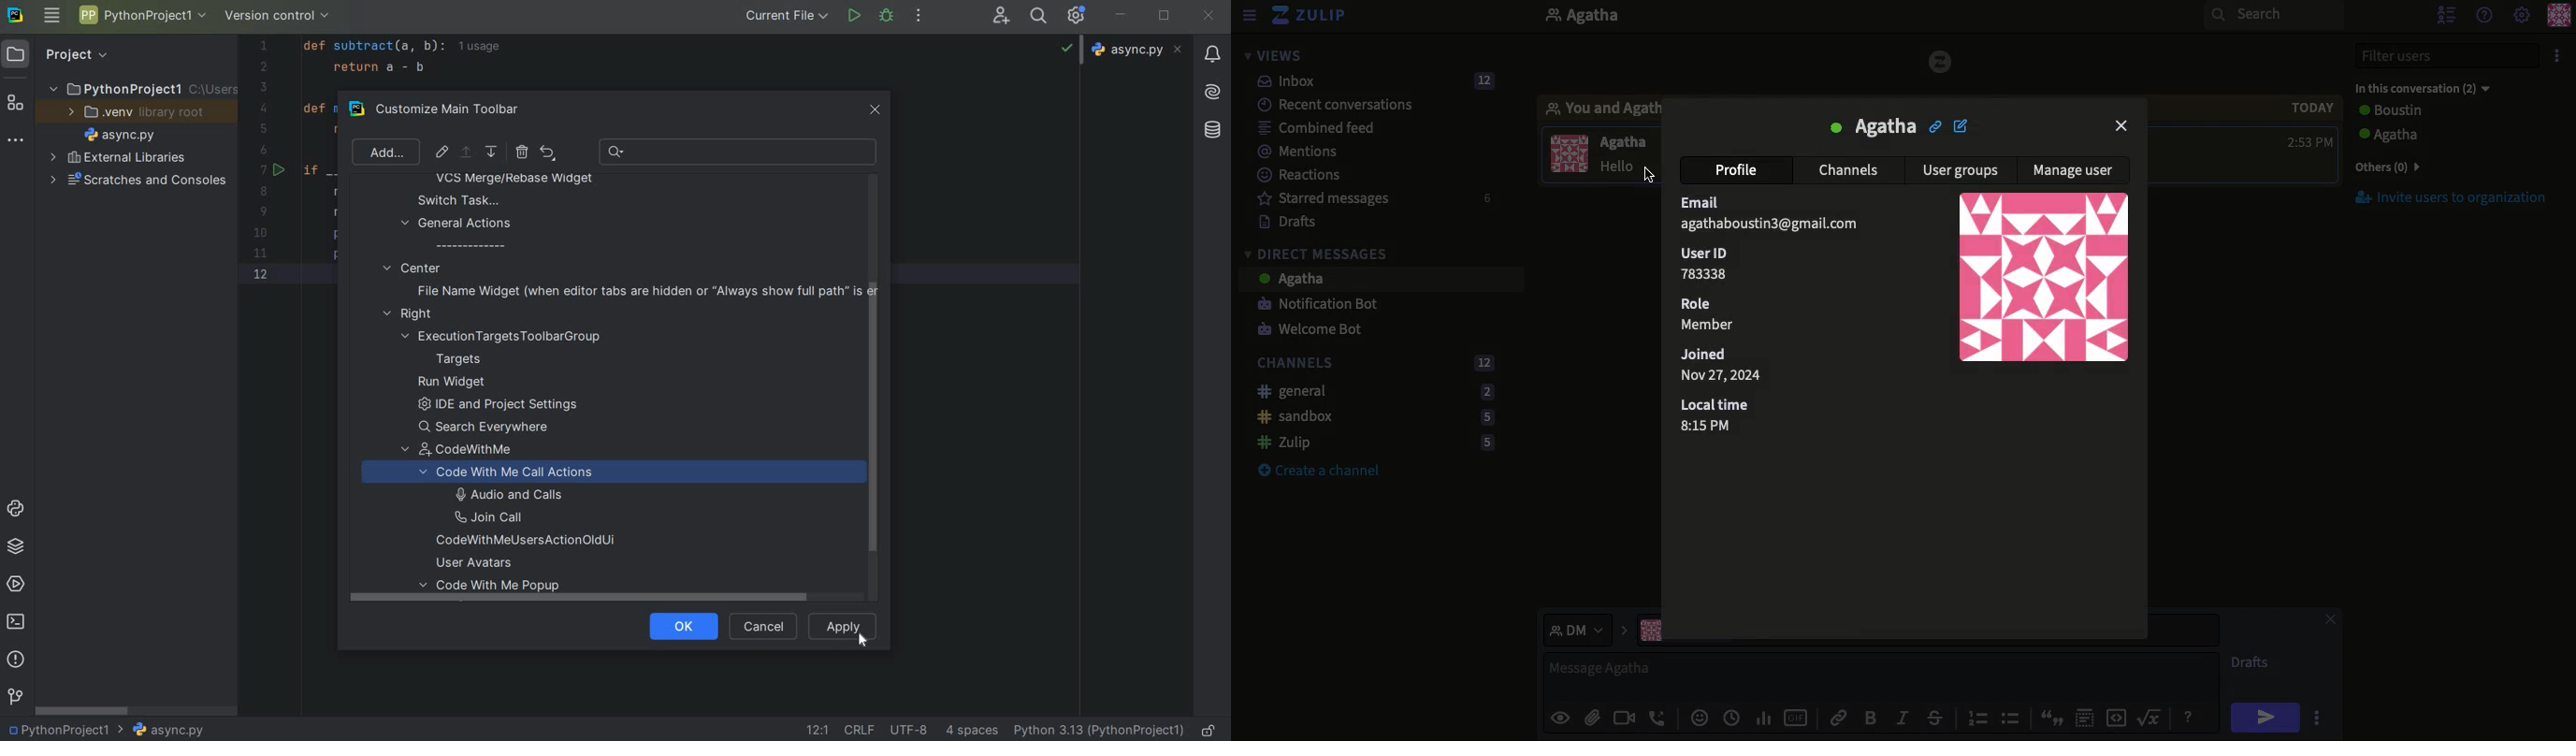 This screenshot has height=756, width=2576. What do you see at coordinates (1250, 17) in the screenshot?
I see `Menu` at bounding box center [1250, 17].